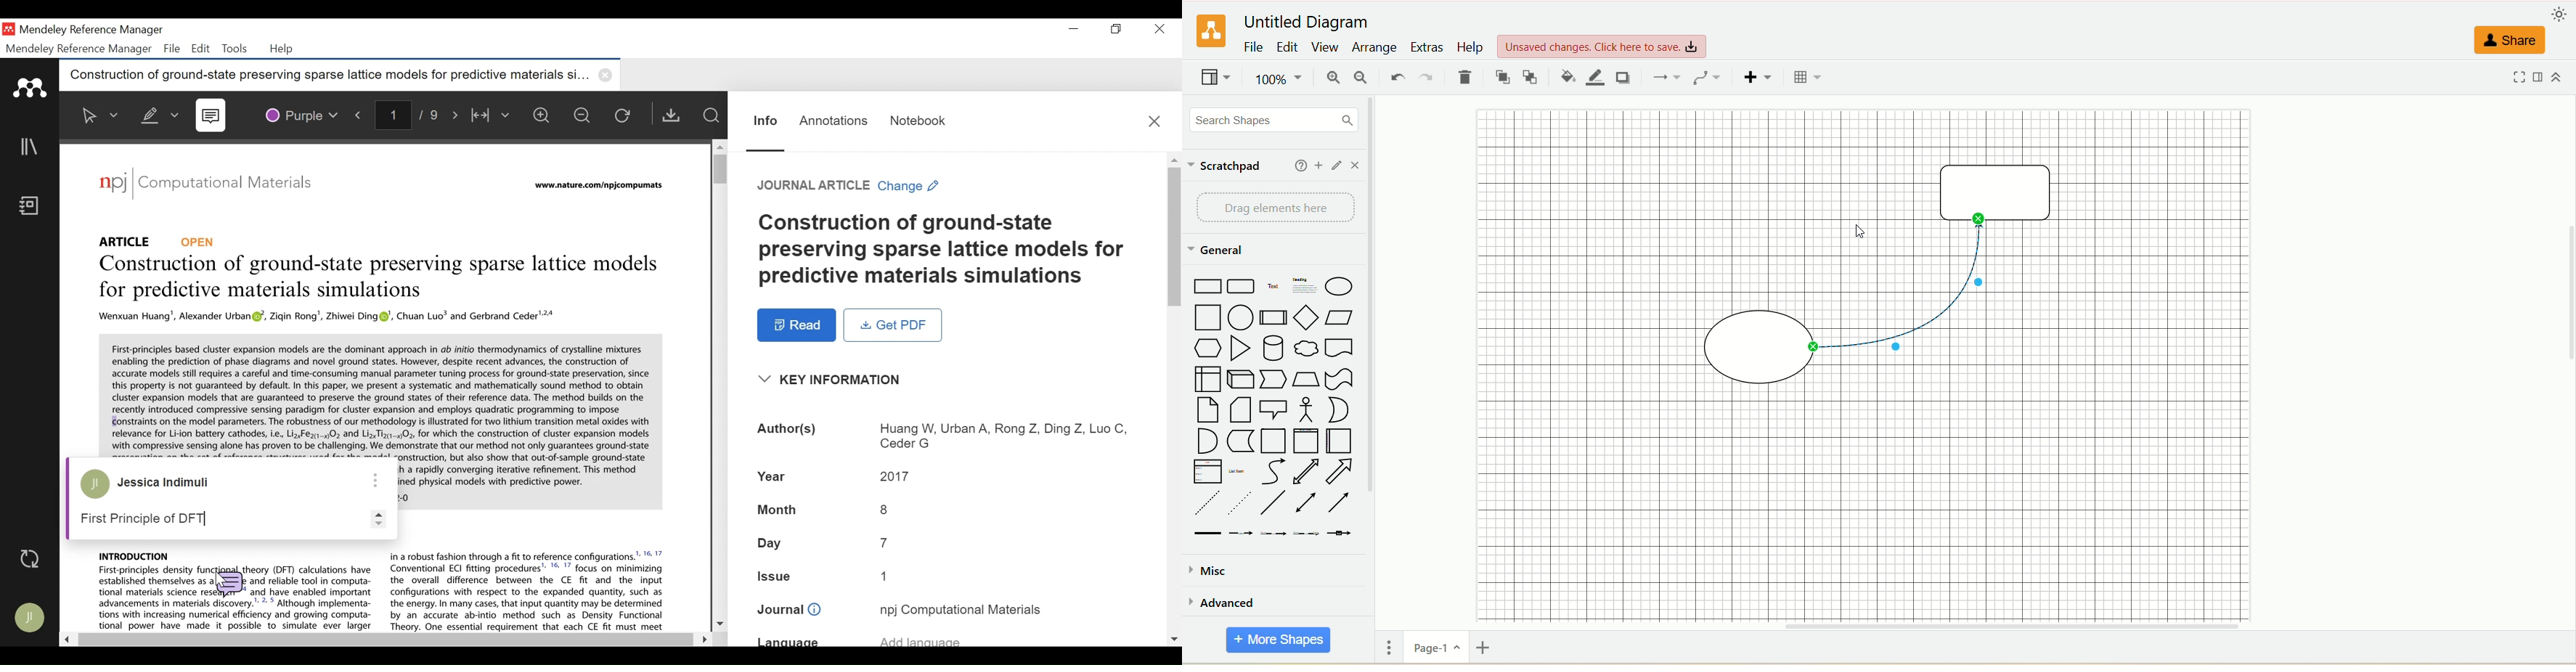  I want to click on redo, so click(1427, 78).